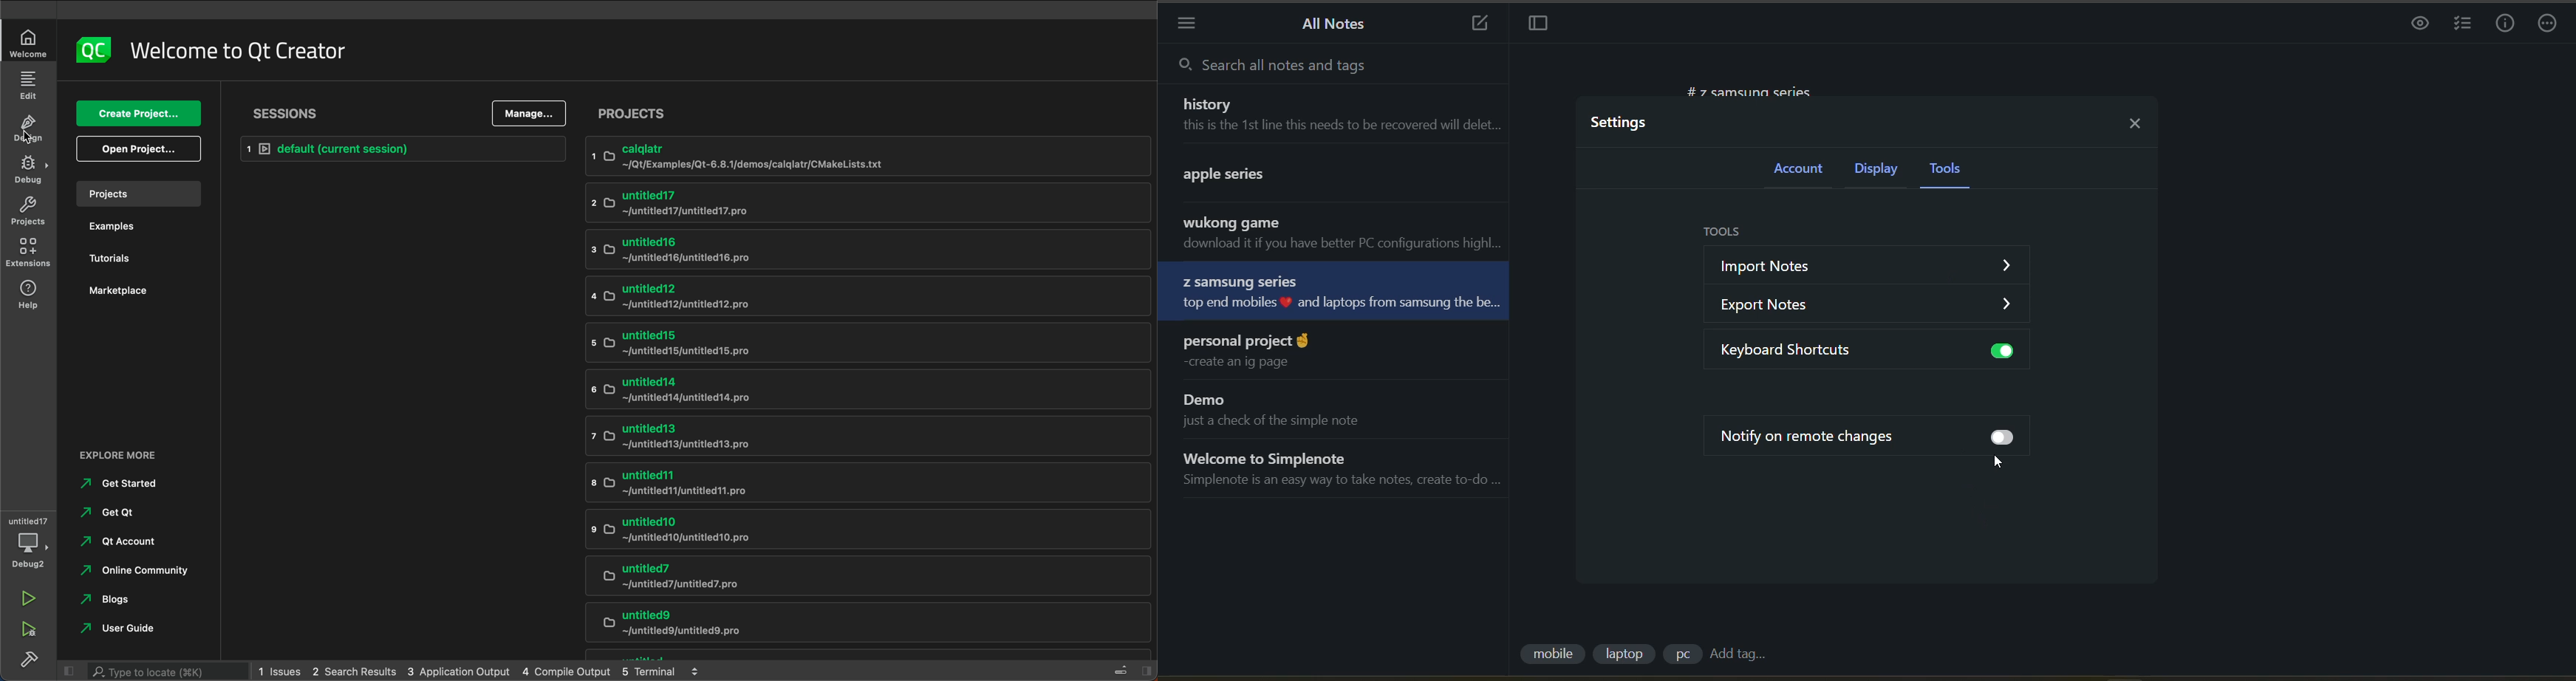 The width and height of the screenshot is (2576, 700). What do you see at coordinates (1327, 290) in the screenshot?
I see `note title and preview` at bounding box center [1327, 290].